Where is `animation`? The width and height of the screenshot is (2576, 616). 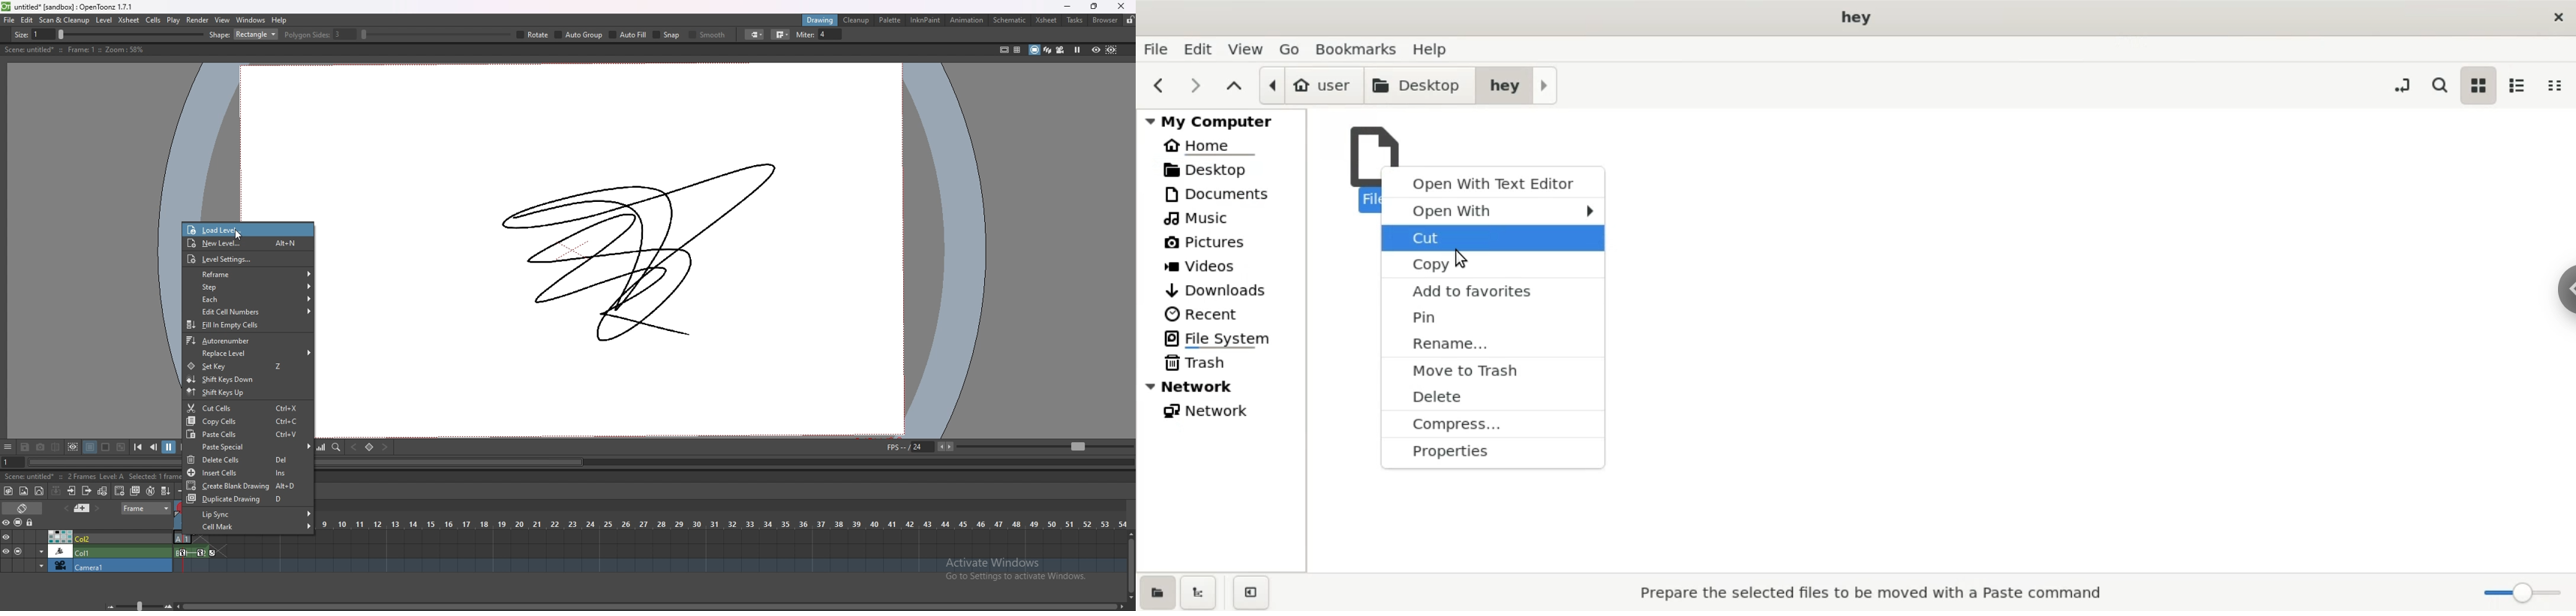
animation is located at coordinates (968, 20).